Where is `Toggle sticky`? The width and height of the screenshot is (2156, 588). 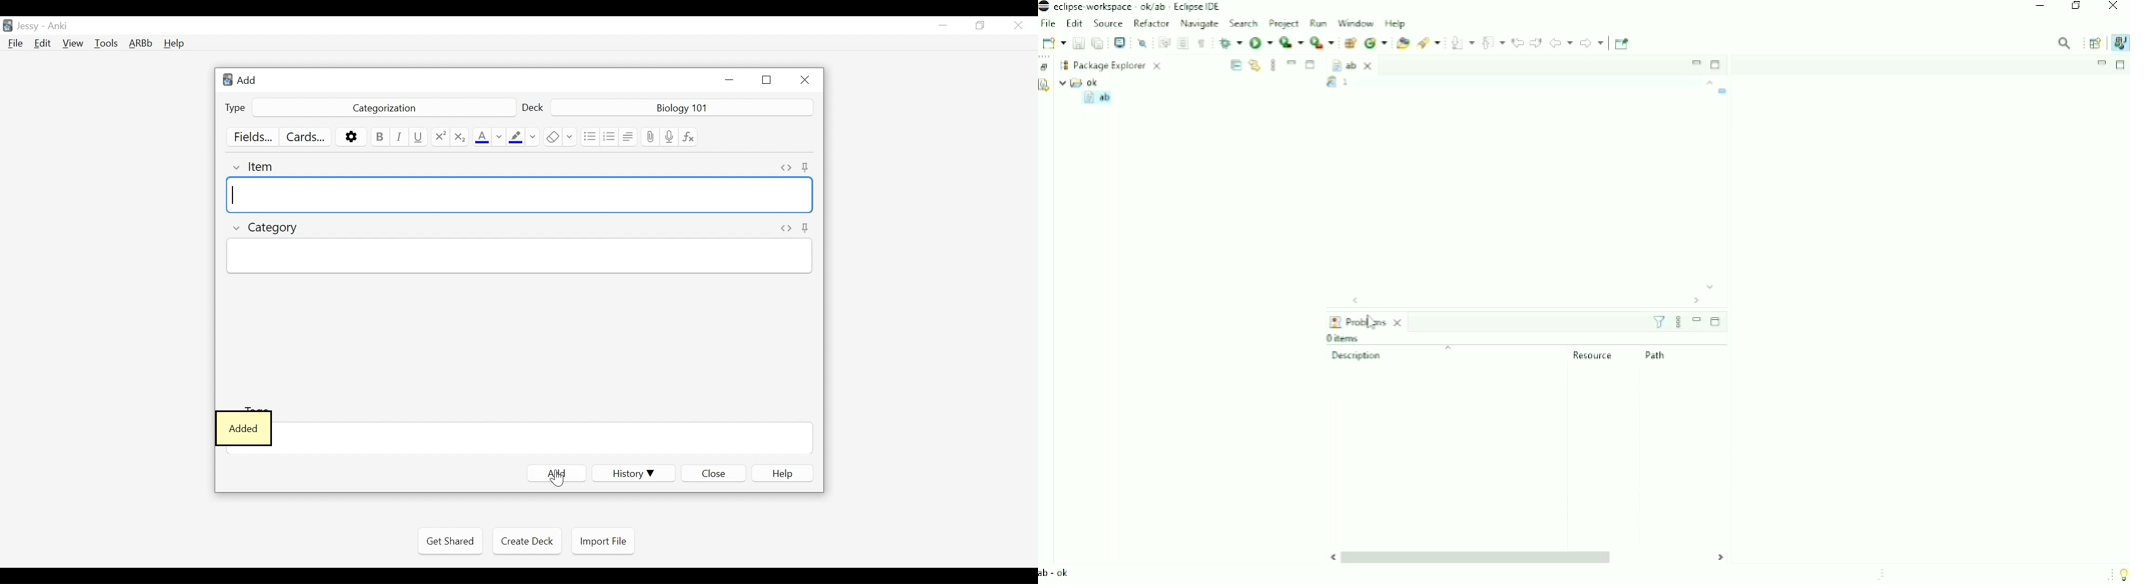 Toggle sticky is located at coordinates (807, 227).